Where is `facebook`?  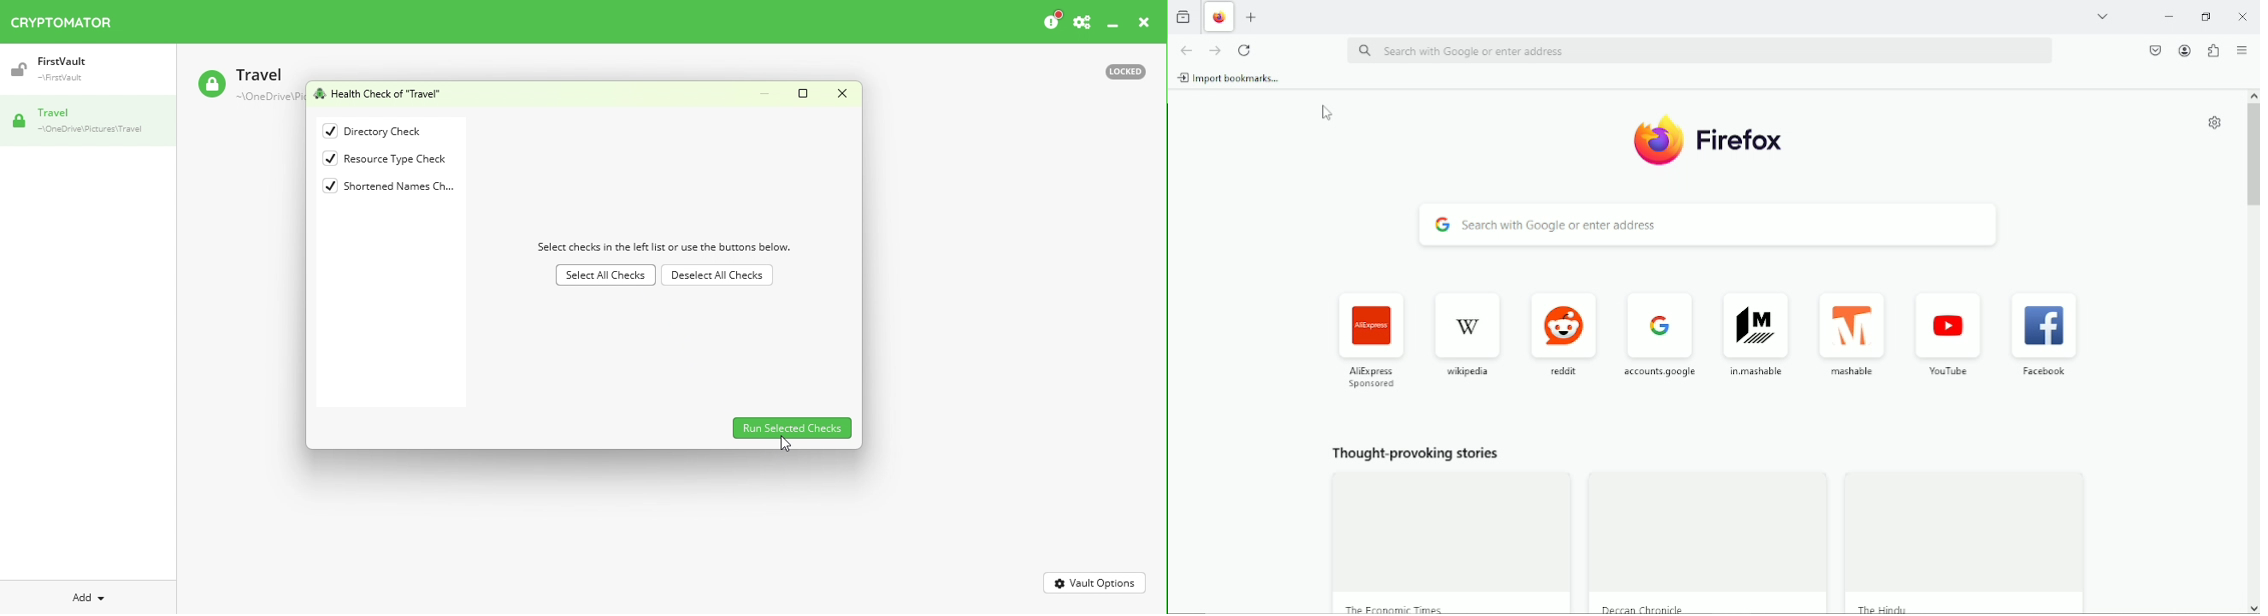
facebook is located at coordinates (2047, 338).